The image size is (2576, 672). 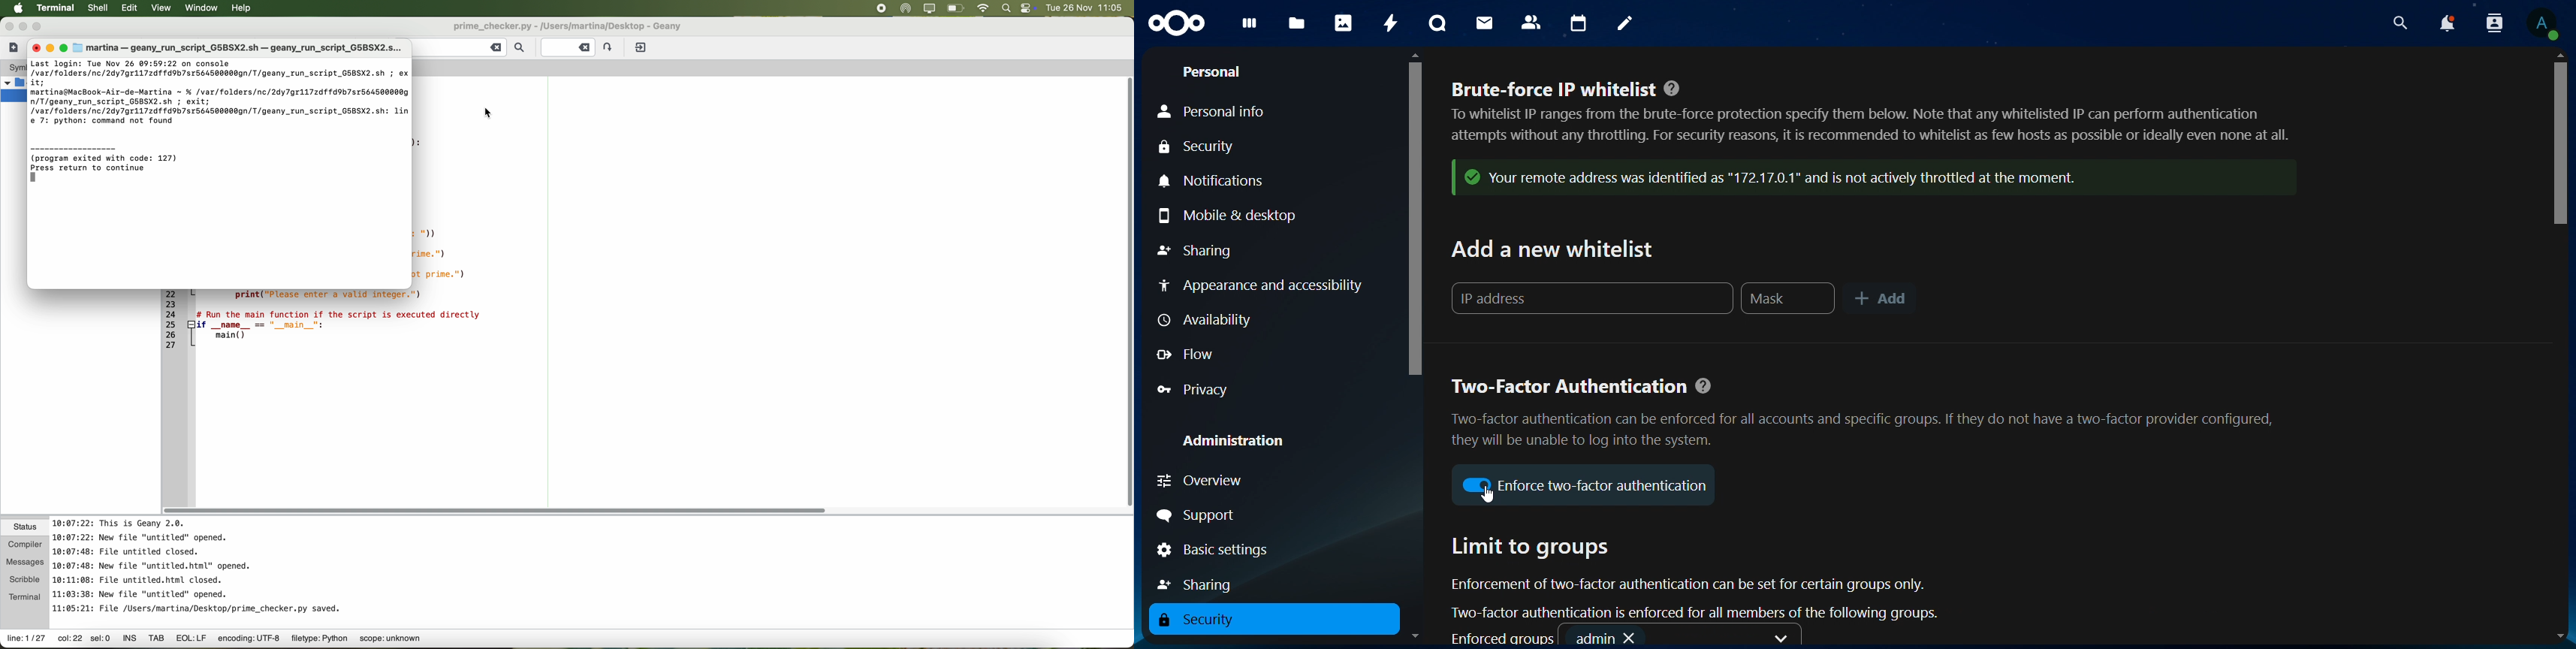 What do you see at coordinates (1295, 23) in the screenshot?
I see `files` at bounding box center [1295, 23].